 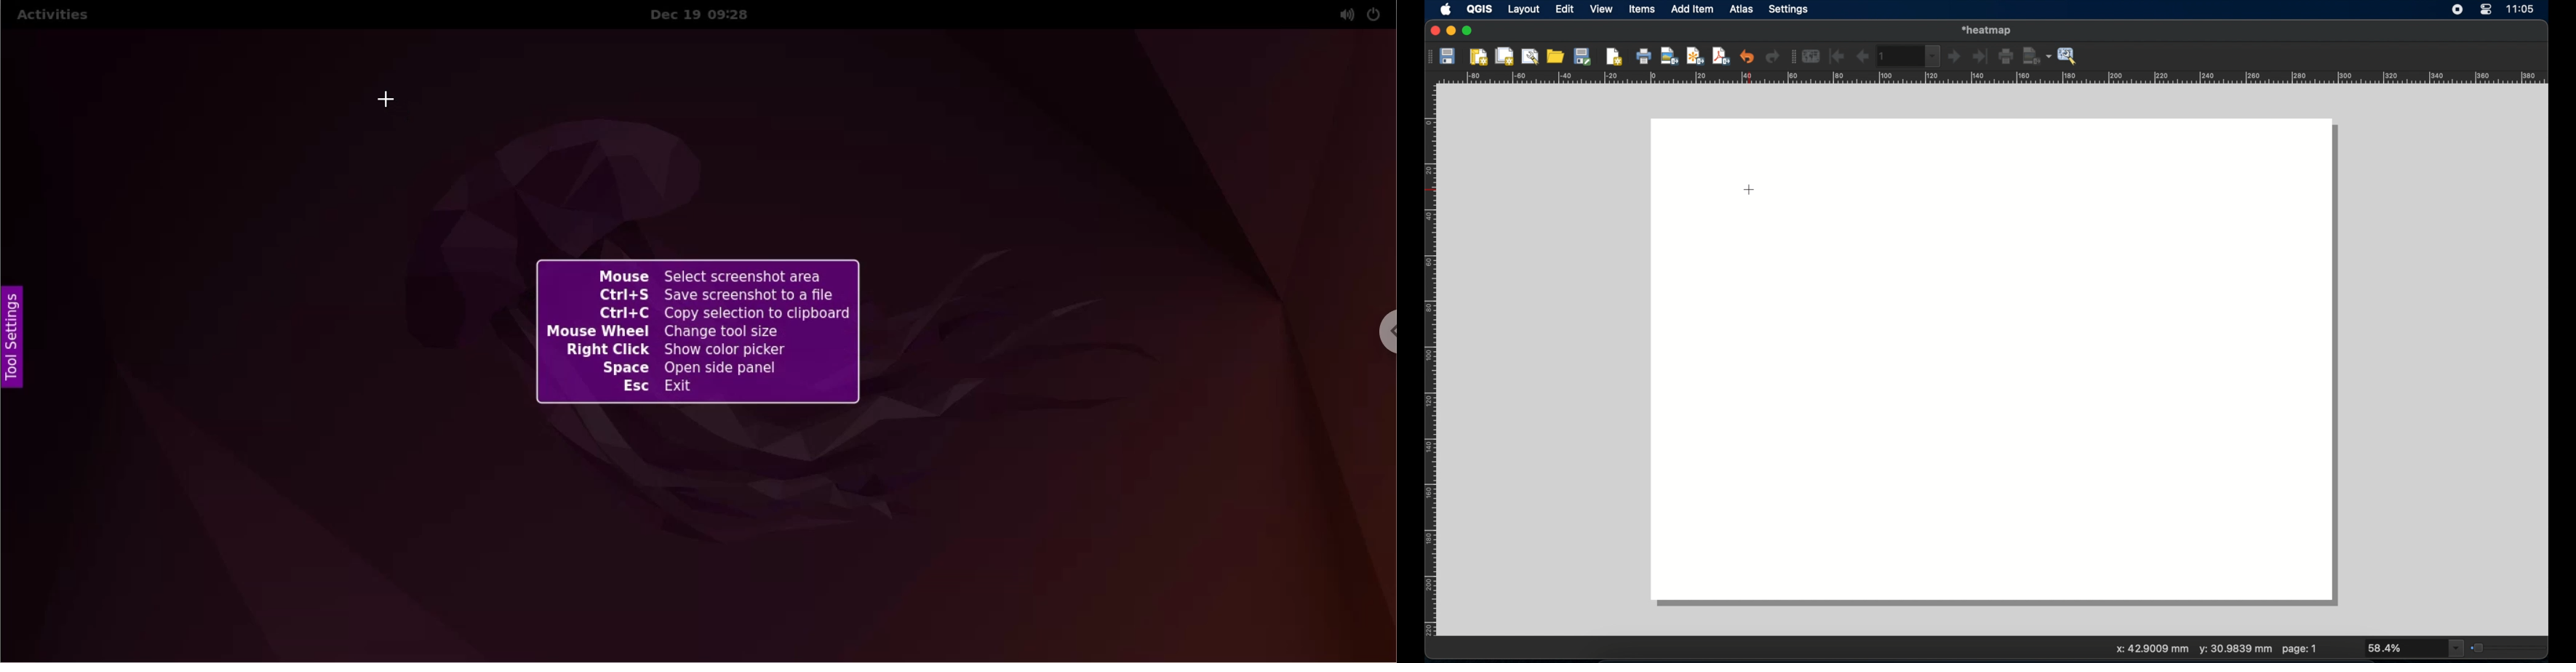 What do you see at coordinates (1505, 56) in the screenshot?
I see `duplicate layout` at bounding box center [1505, 56].